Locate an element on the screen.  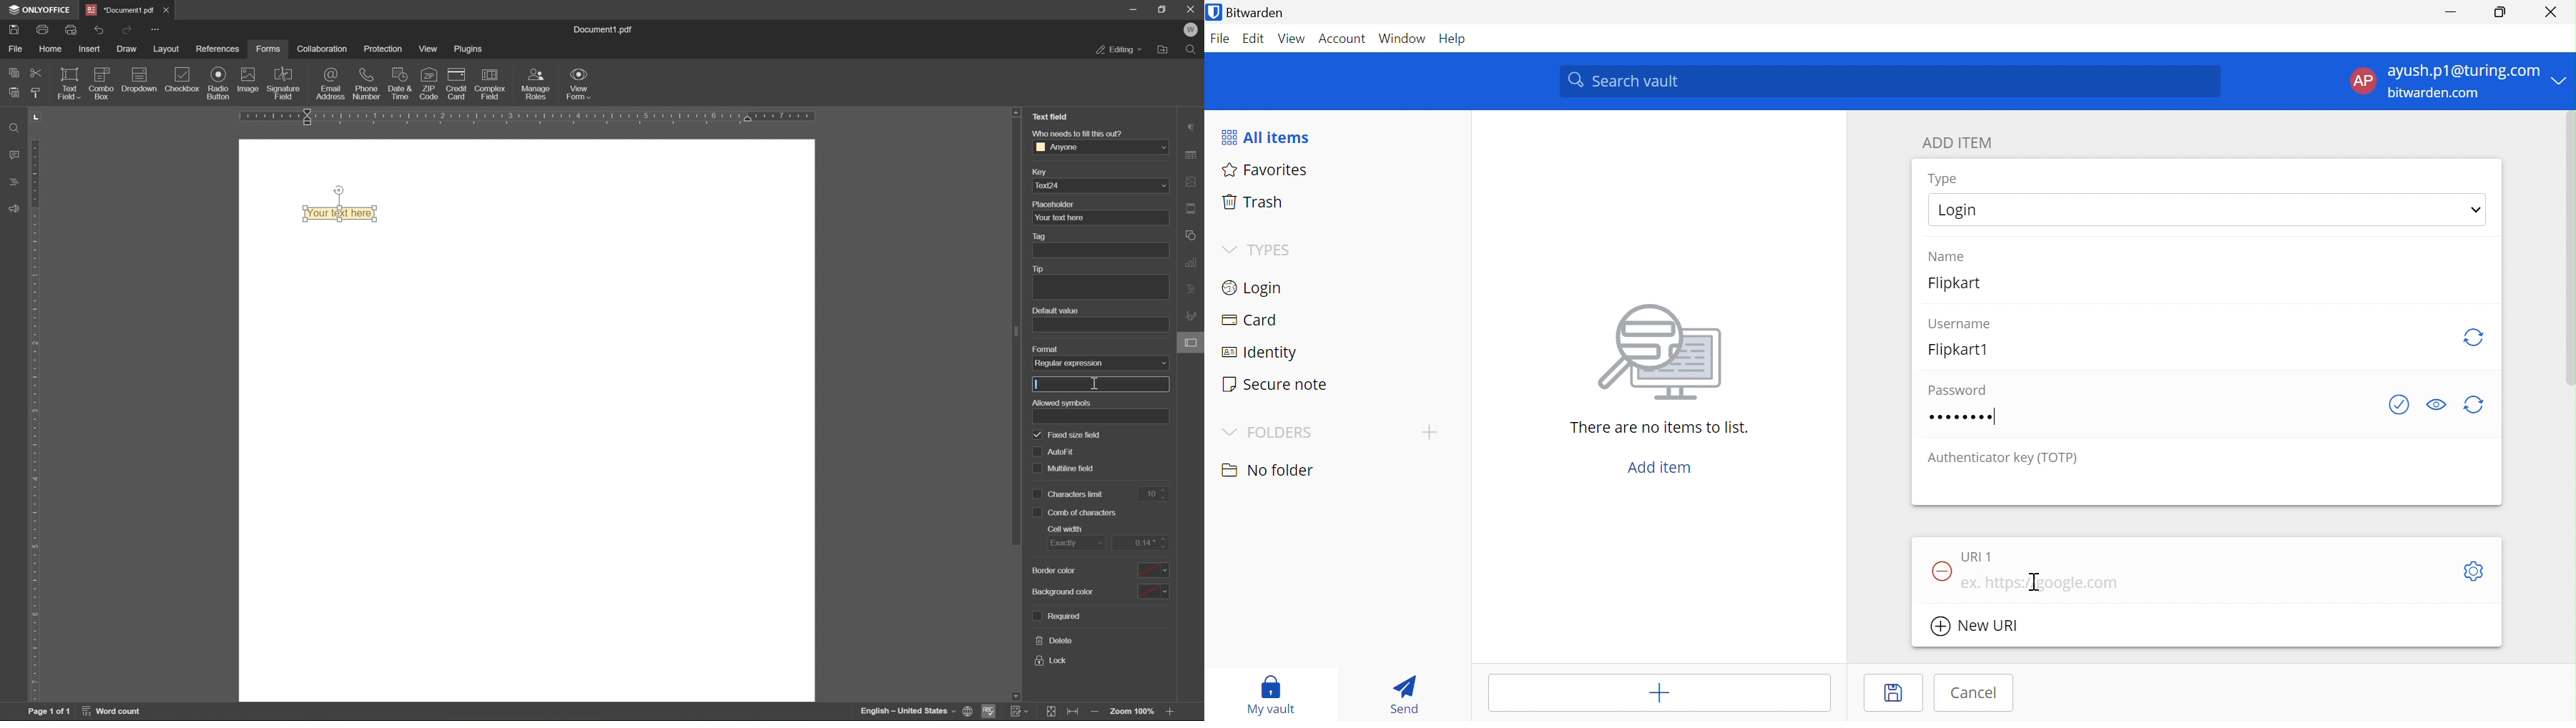
ayush.p1@gmail.com is located at coordinates (2462, 73).